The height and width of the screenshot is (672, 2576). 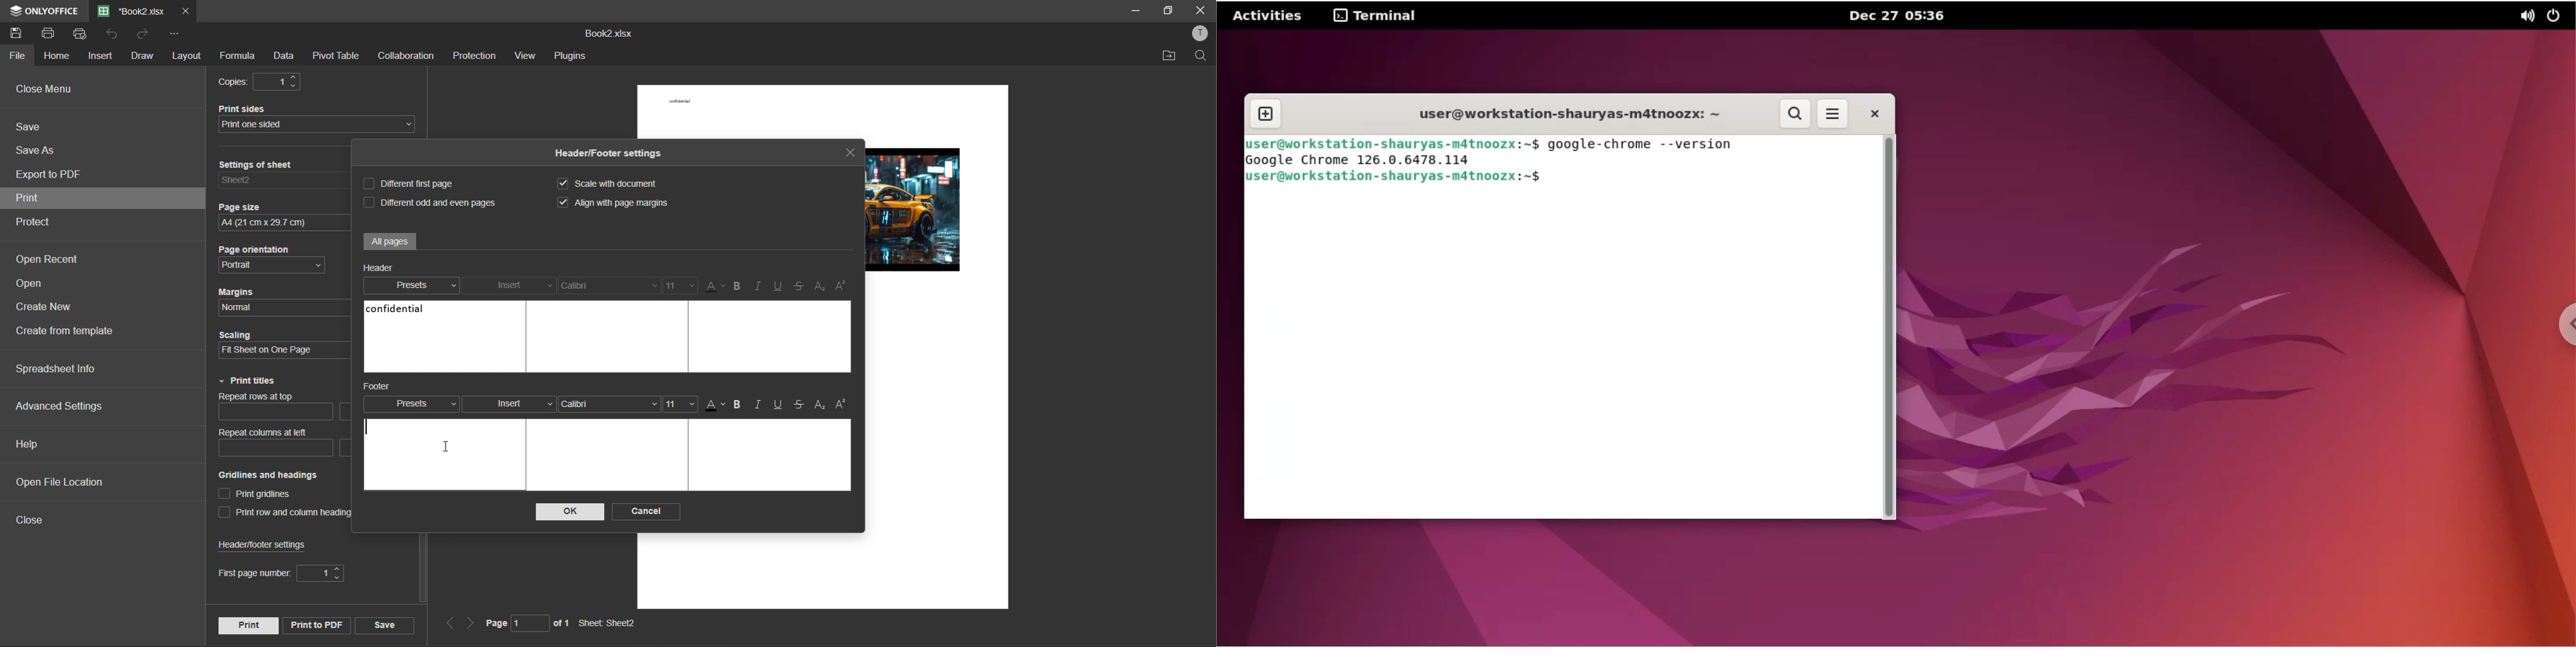 What do you see at coordinates (607, 36) in the screenshot?
I see `Book2.xlsx` at bounding box center [607, 36].